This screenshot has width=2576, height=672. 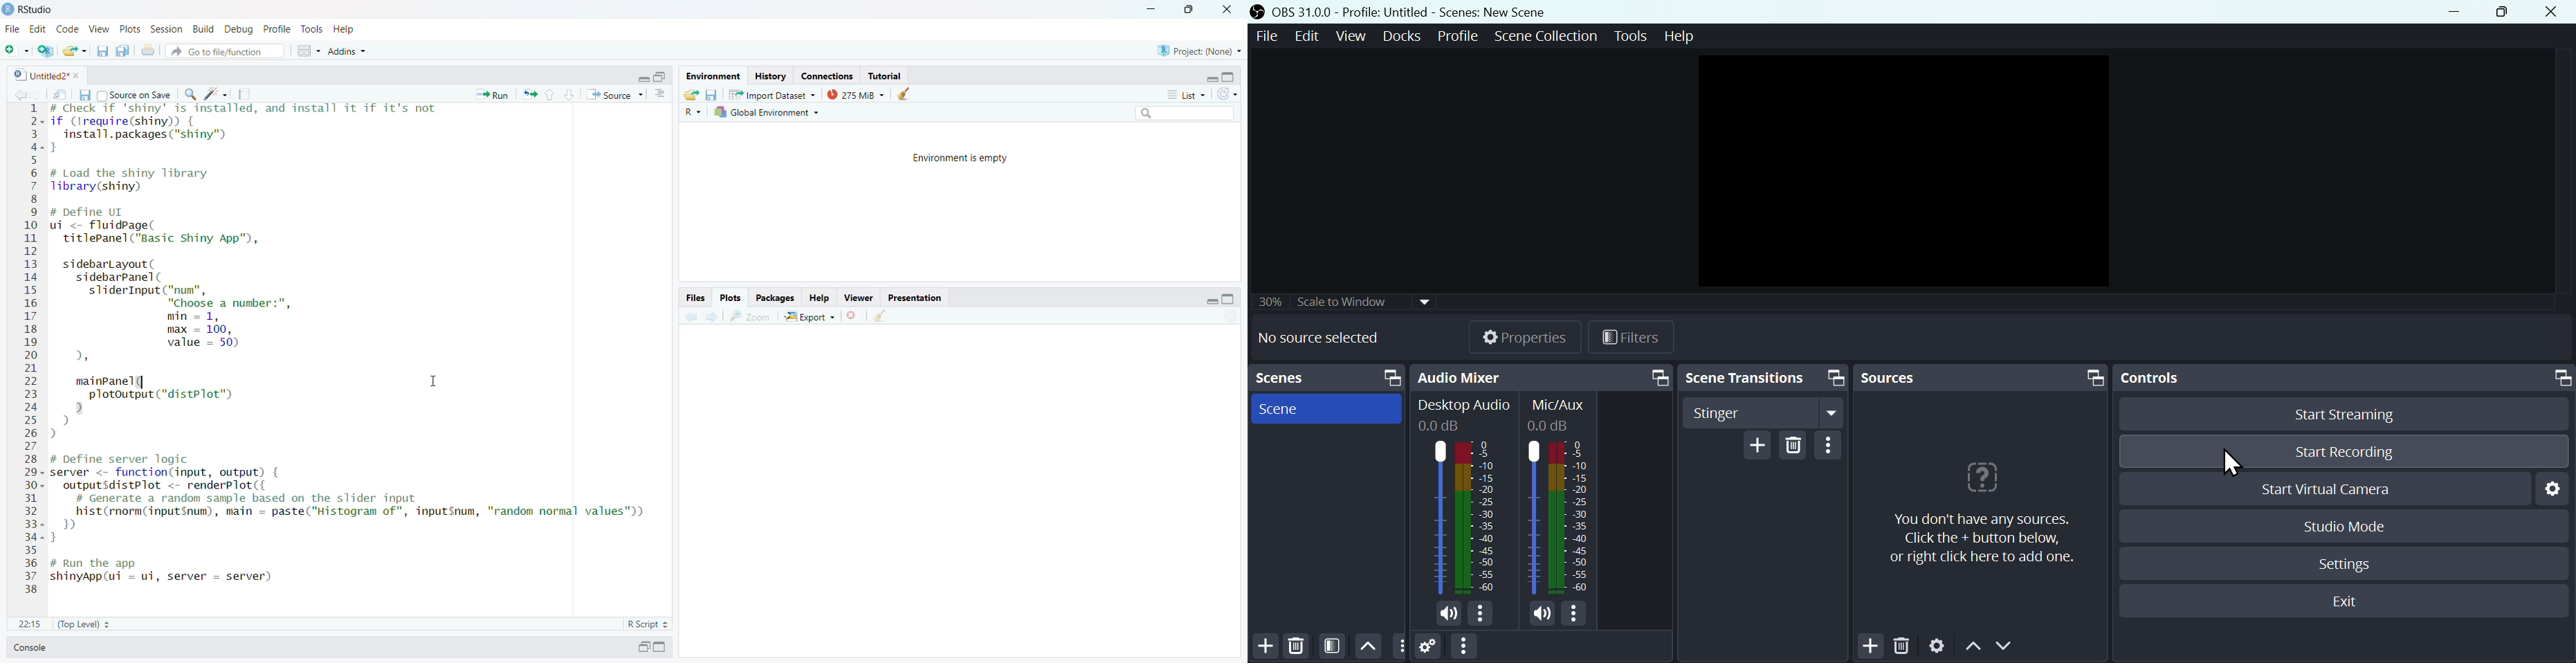 What do you see at coordinates (1660, 377) in the screenshot?
I see `maximize` at bounding box center [1660, 377].